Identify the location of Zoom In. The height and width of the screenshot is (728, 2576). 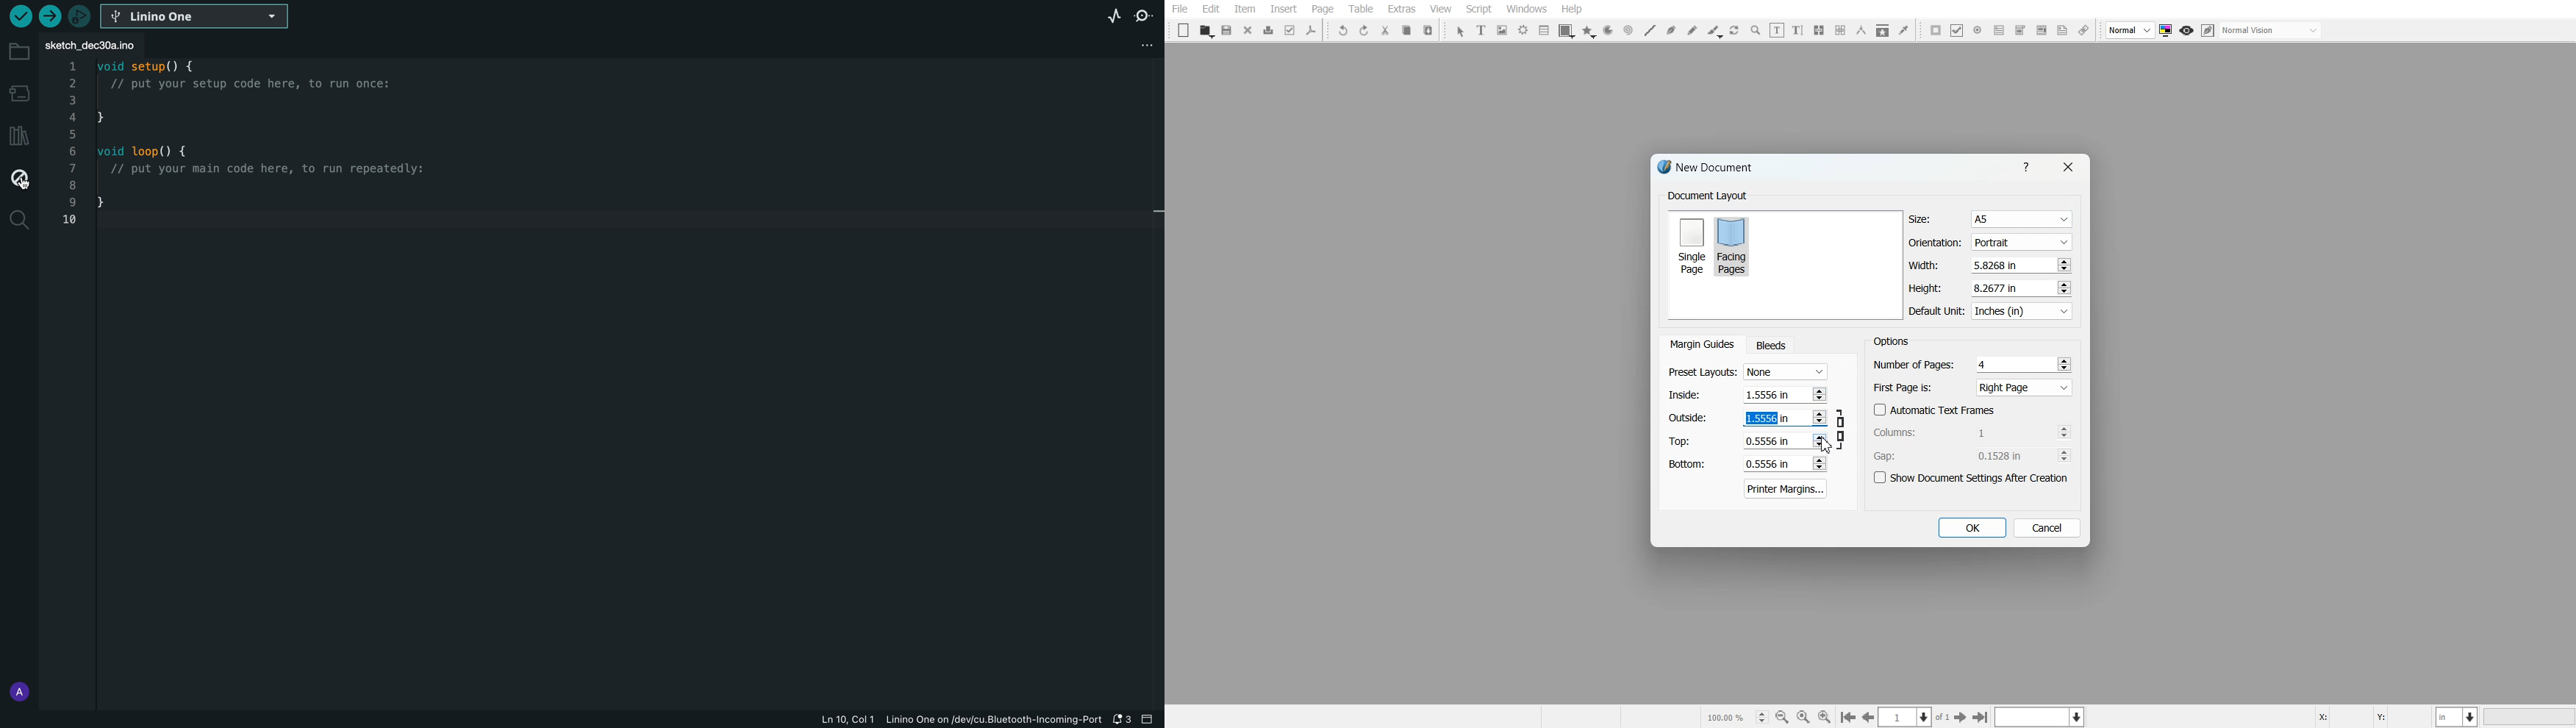
(1825, 716).